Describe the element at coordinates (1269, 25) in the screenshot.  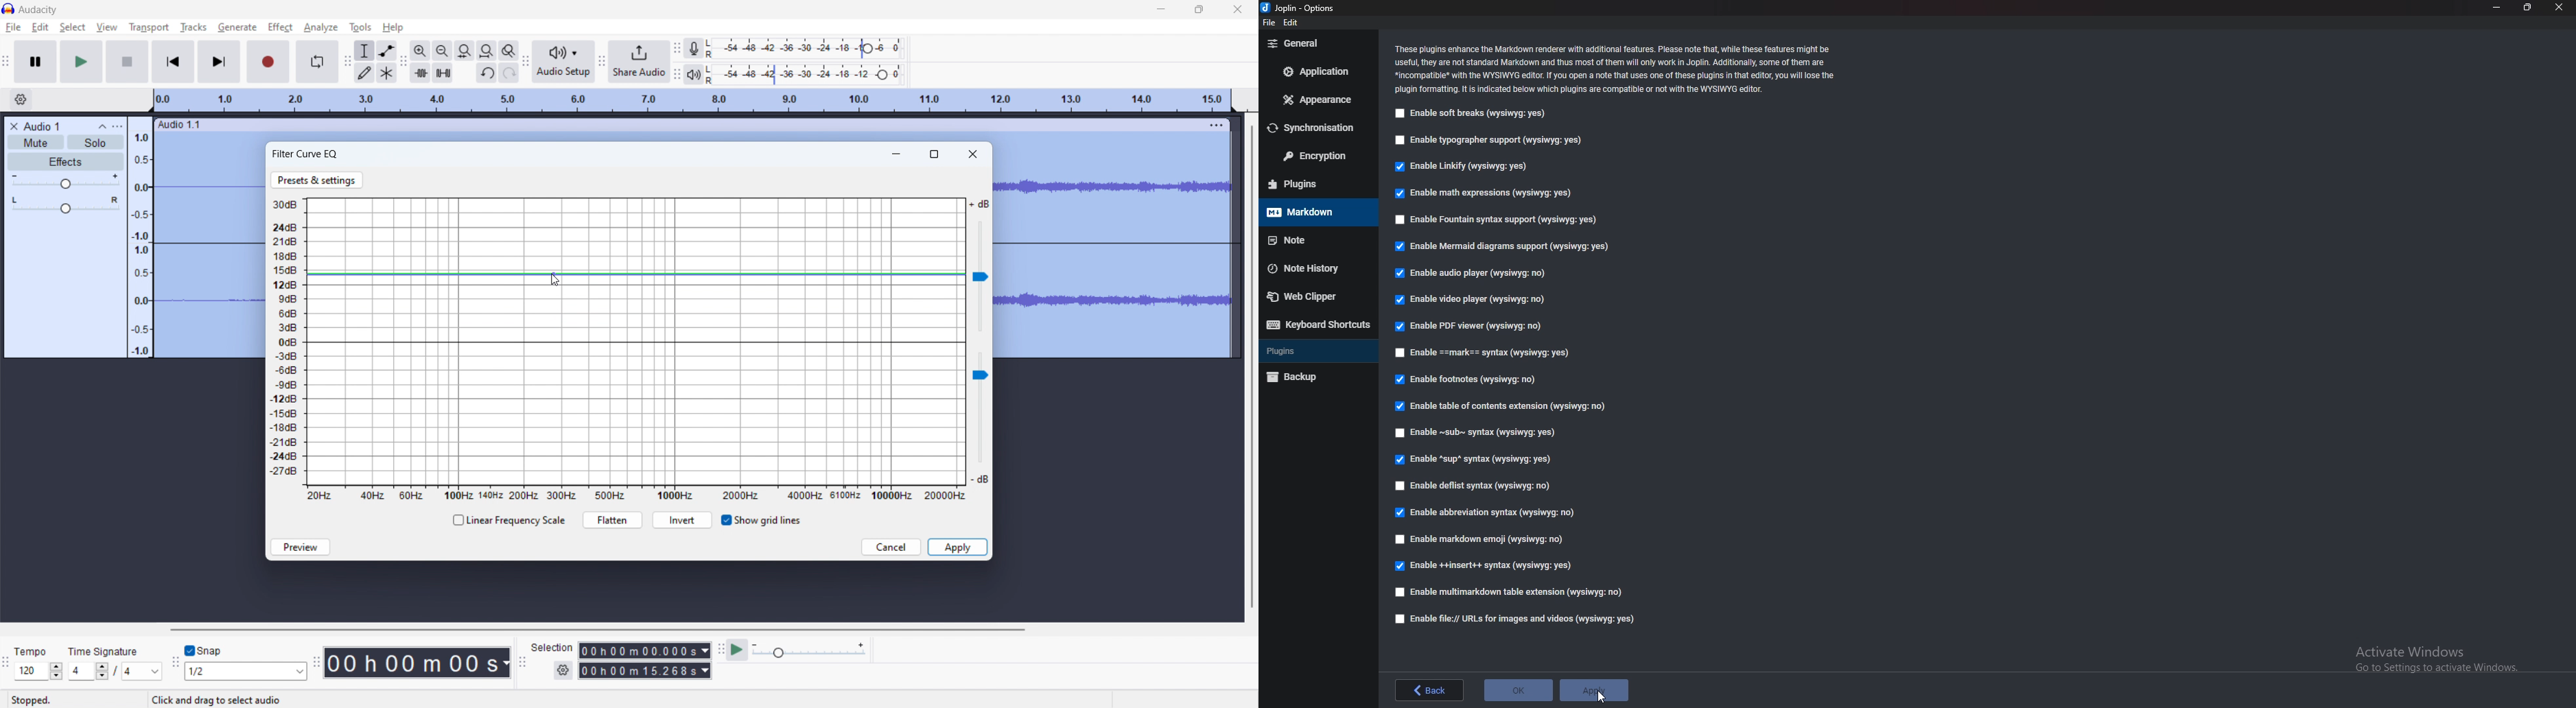
I see `file` at that location.